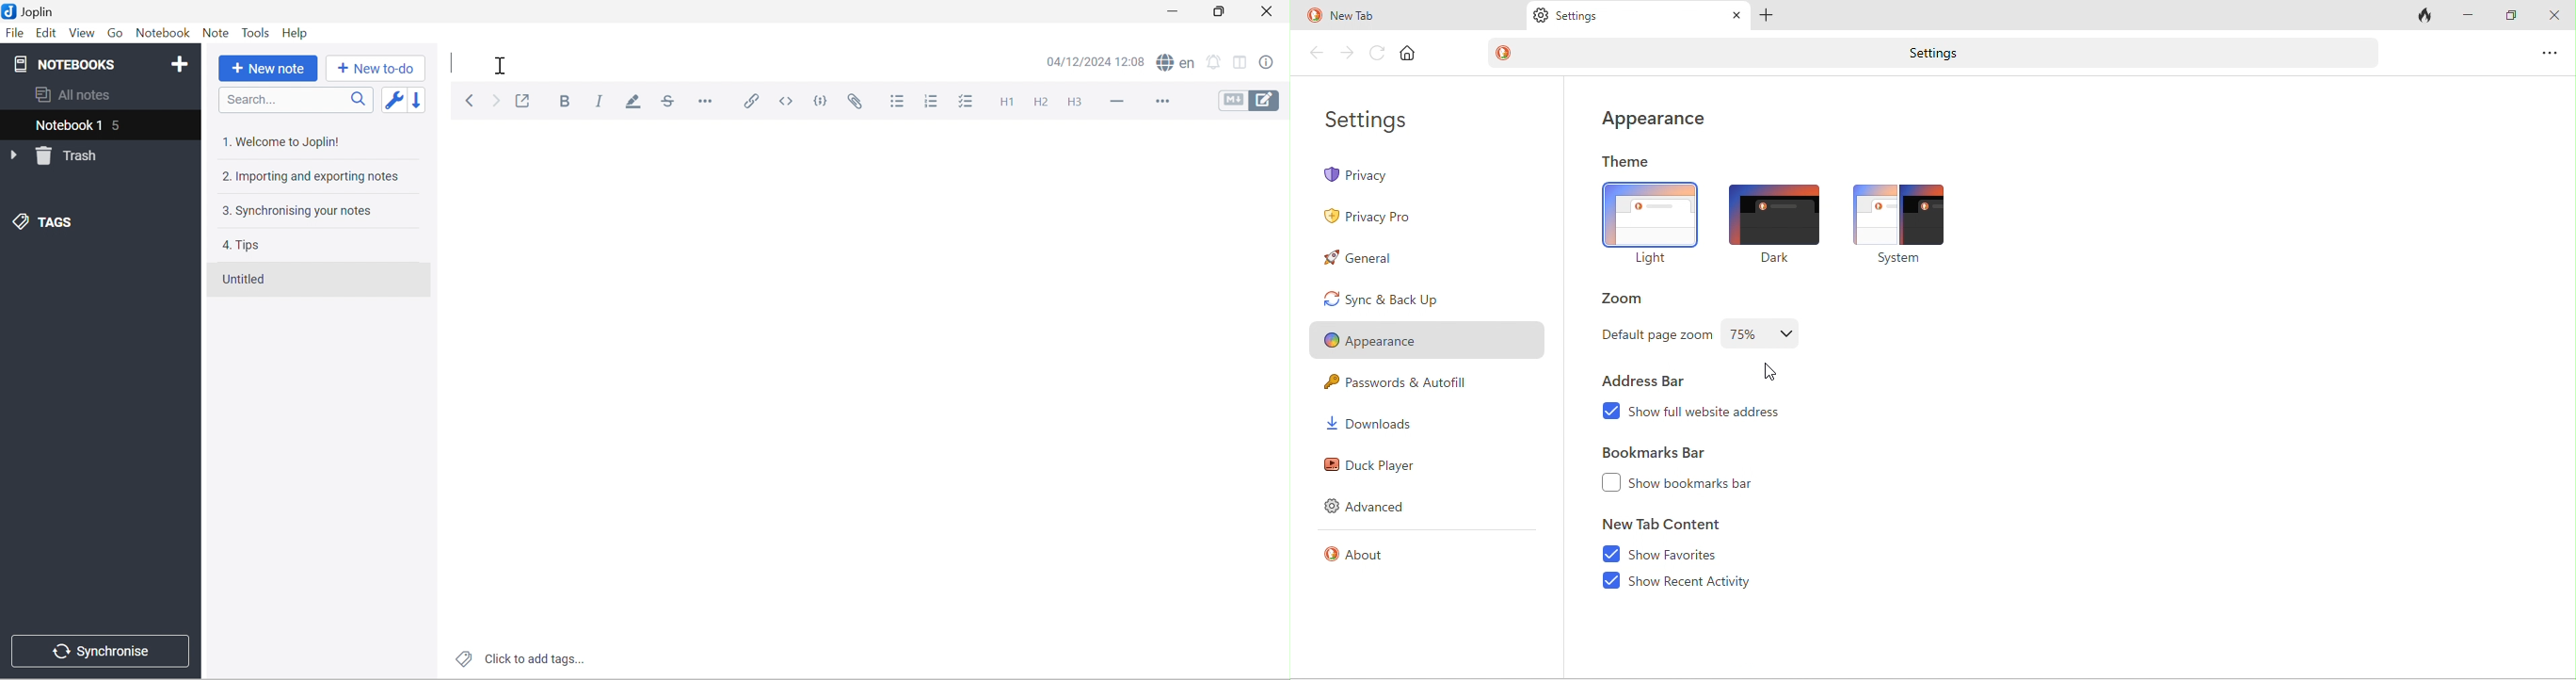 The image size is (2576, 700). I want to click on Horizontal line, so click(1113, 104).